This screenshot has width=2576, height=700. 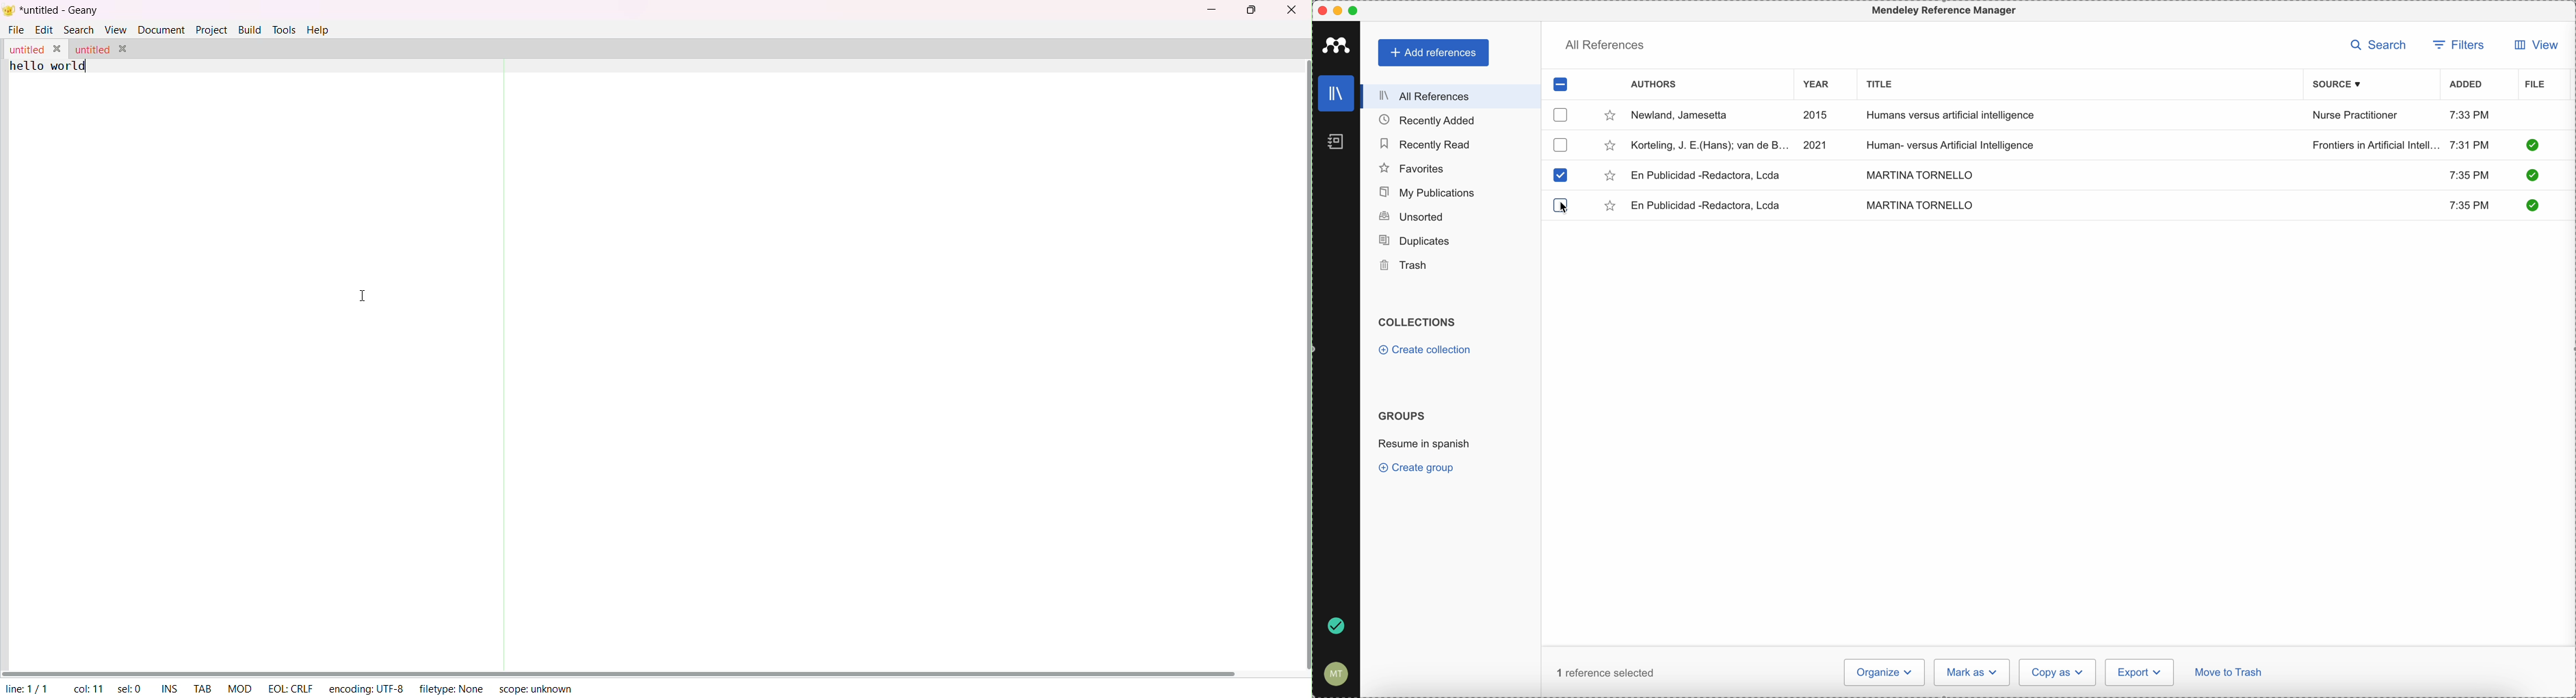 What do you see at coordinates (1877, 83) in the screenshot?
I see `title` at bounding box center [1877, 83].